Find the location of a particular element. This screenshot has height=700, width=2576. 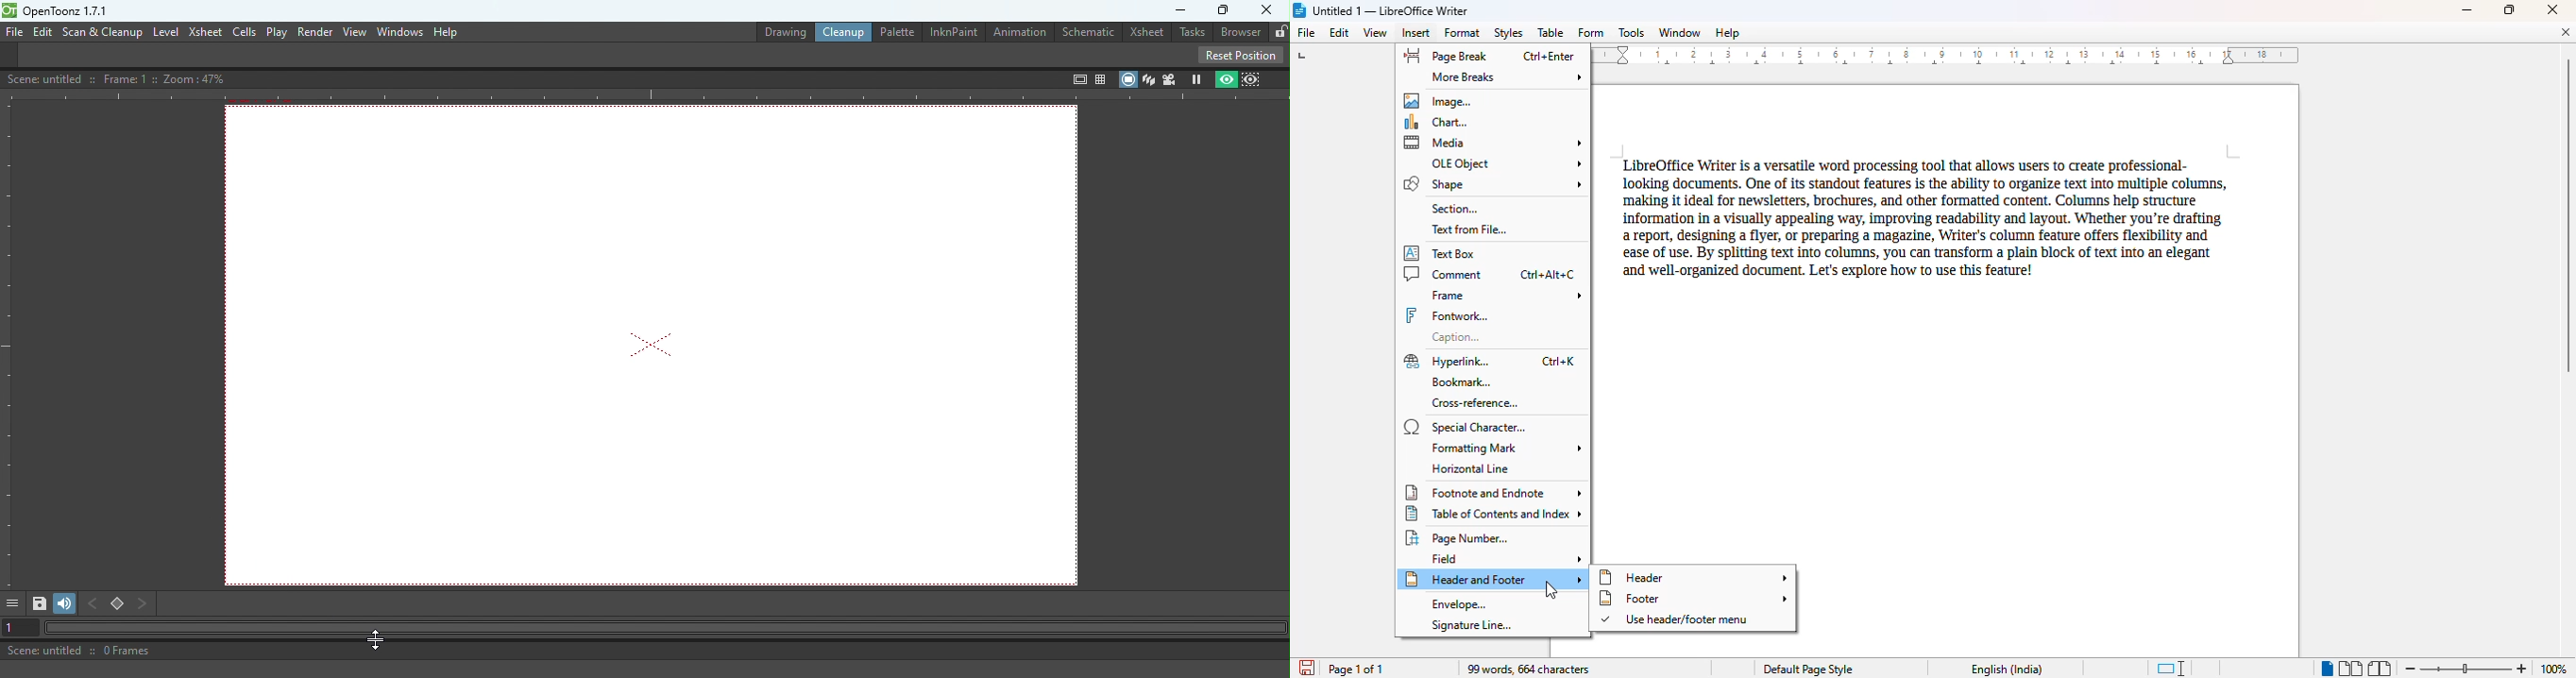

format is located at coordinates (1462, 32).